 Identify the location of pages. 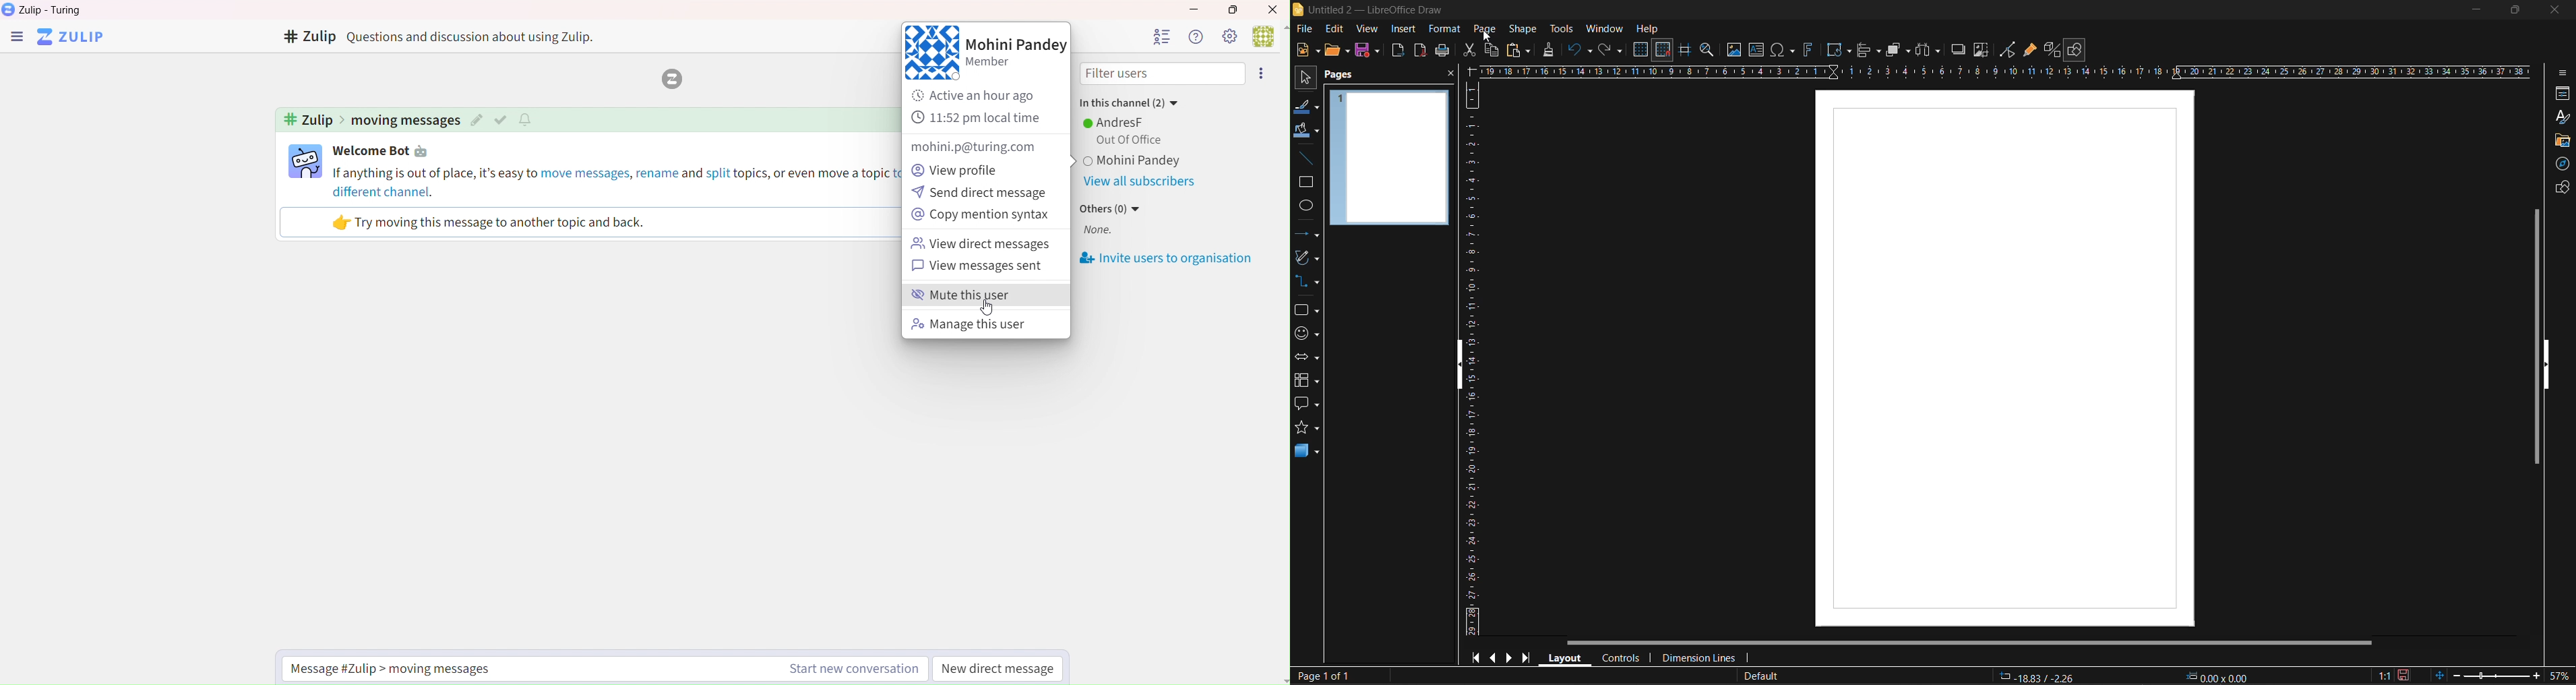
(1346, 77).